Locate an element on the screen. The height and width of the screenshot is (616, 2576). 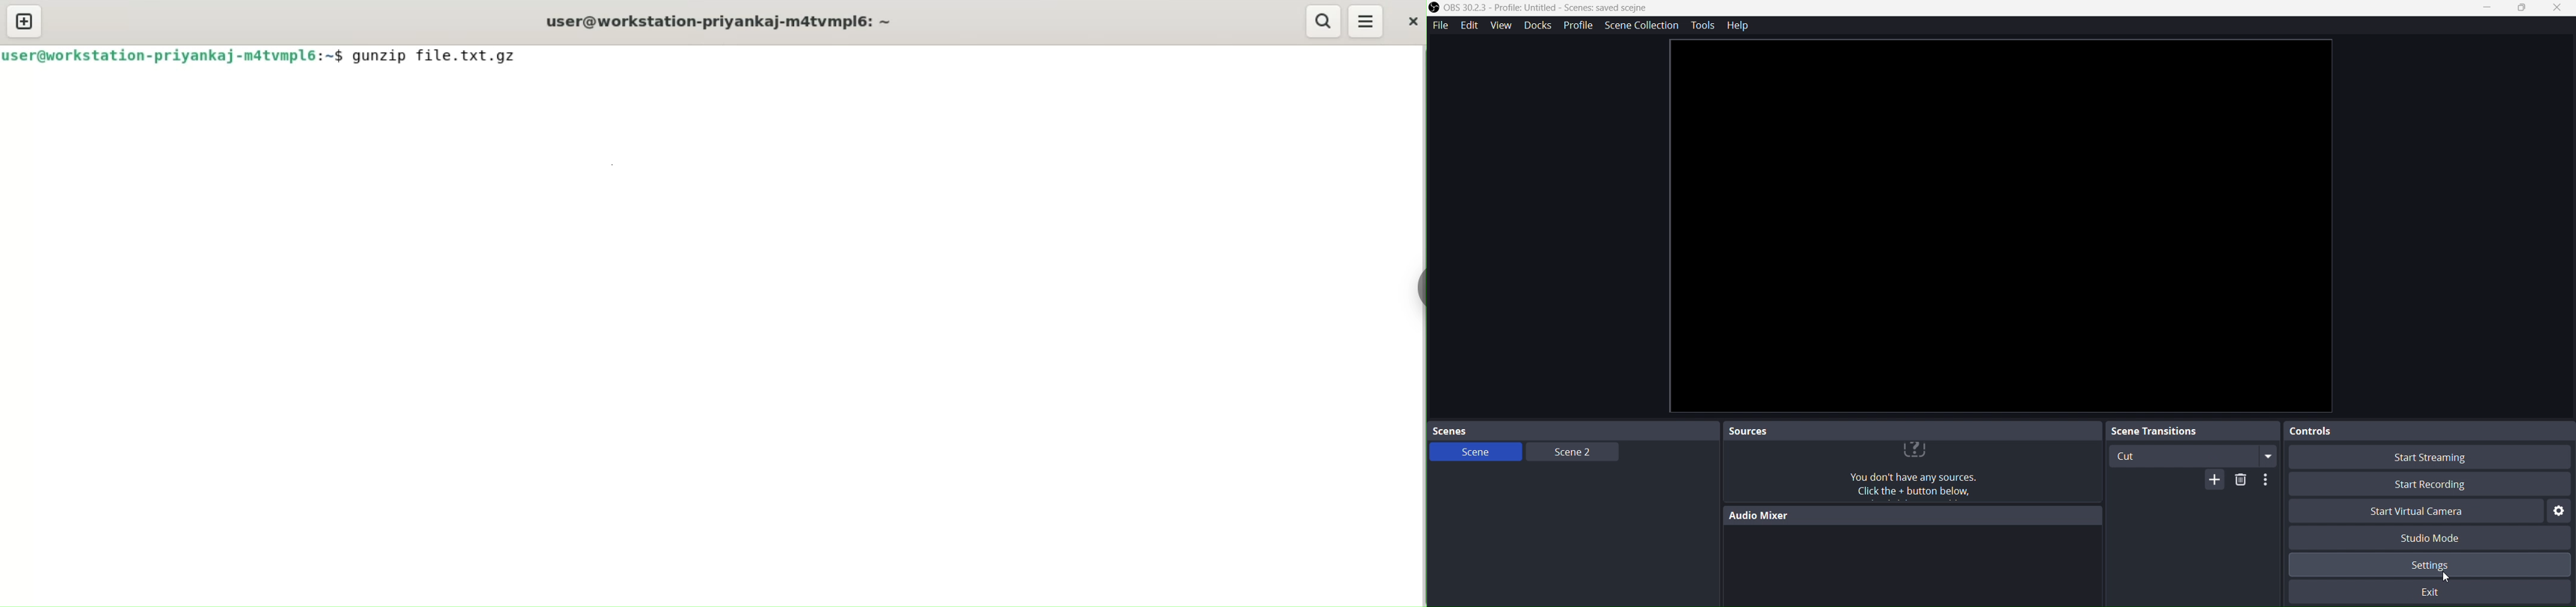
cursor is located at coordinates (2446, 576).